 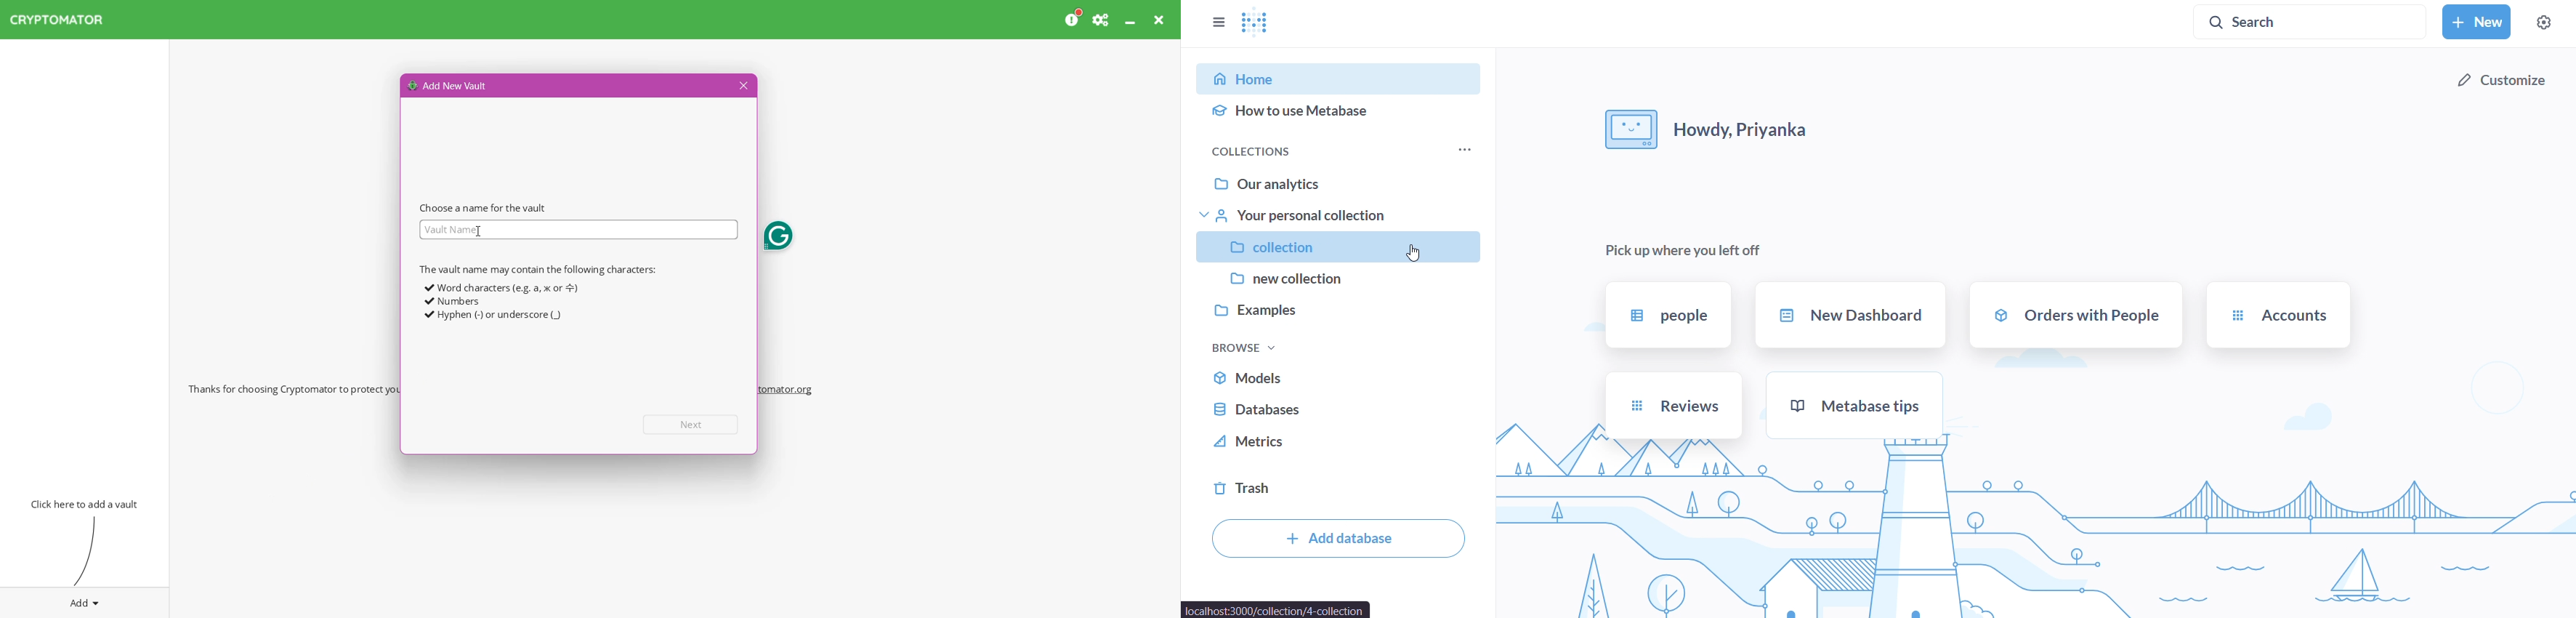 What do you see at coordinates (1132, 20) in the screenshot?
I see `Minimize` at bounding box center [1132, 20].